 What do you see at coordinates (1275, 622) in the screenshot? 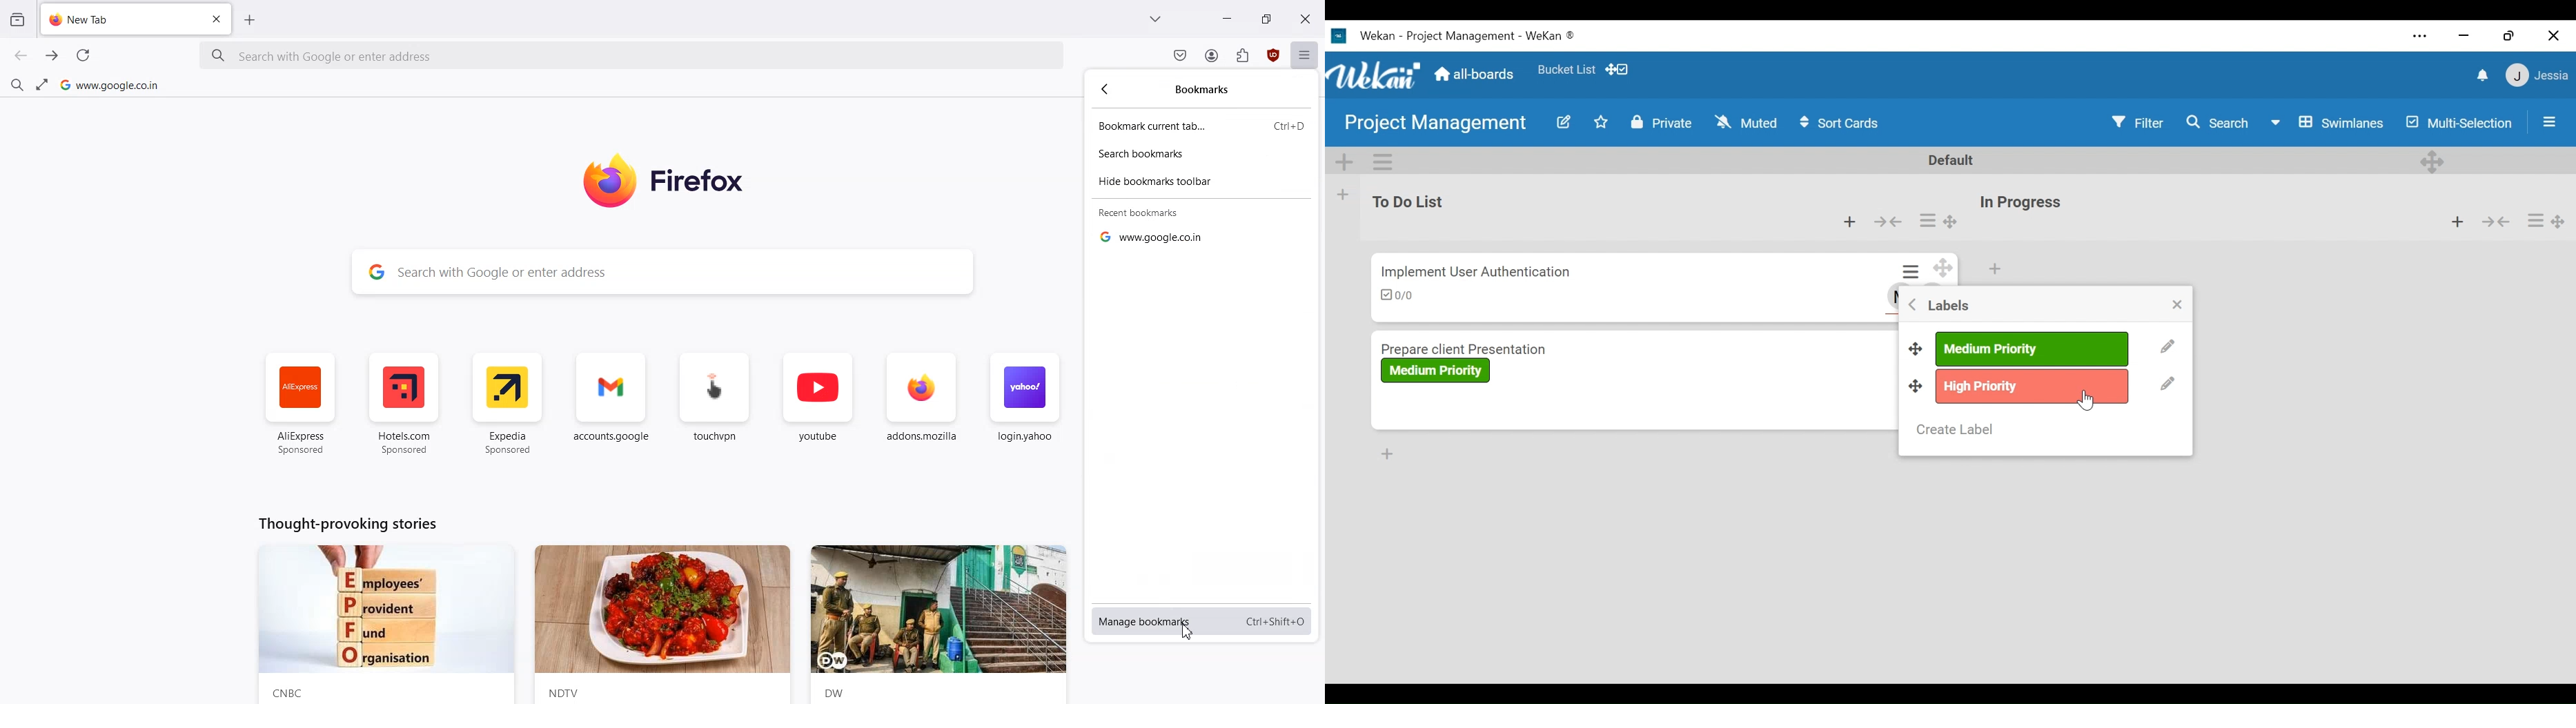
I see `Shortcut key` at bounding box center [1275, 622].